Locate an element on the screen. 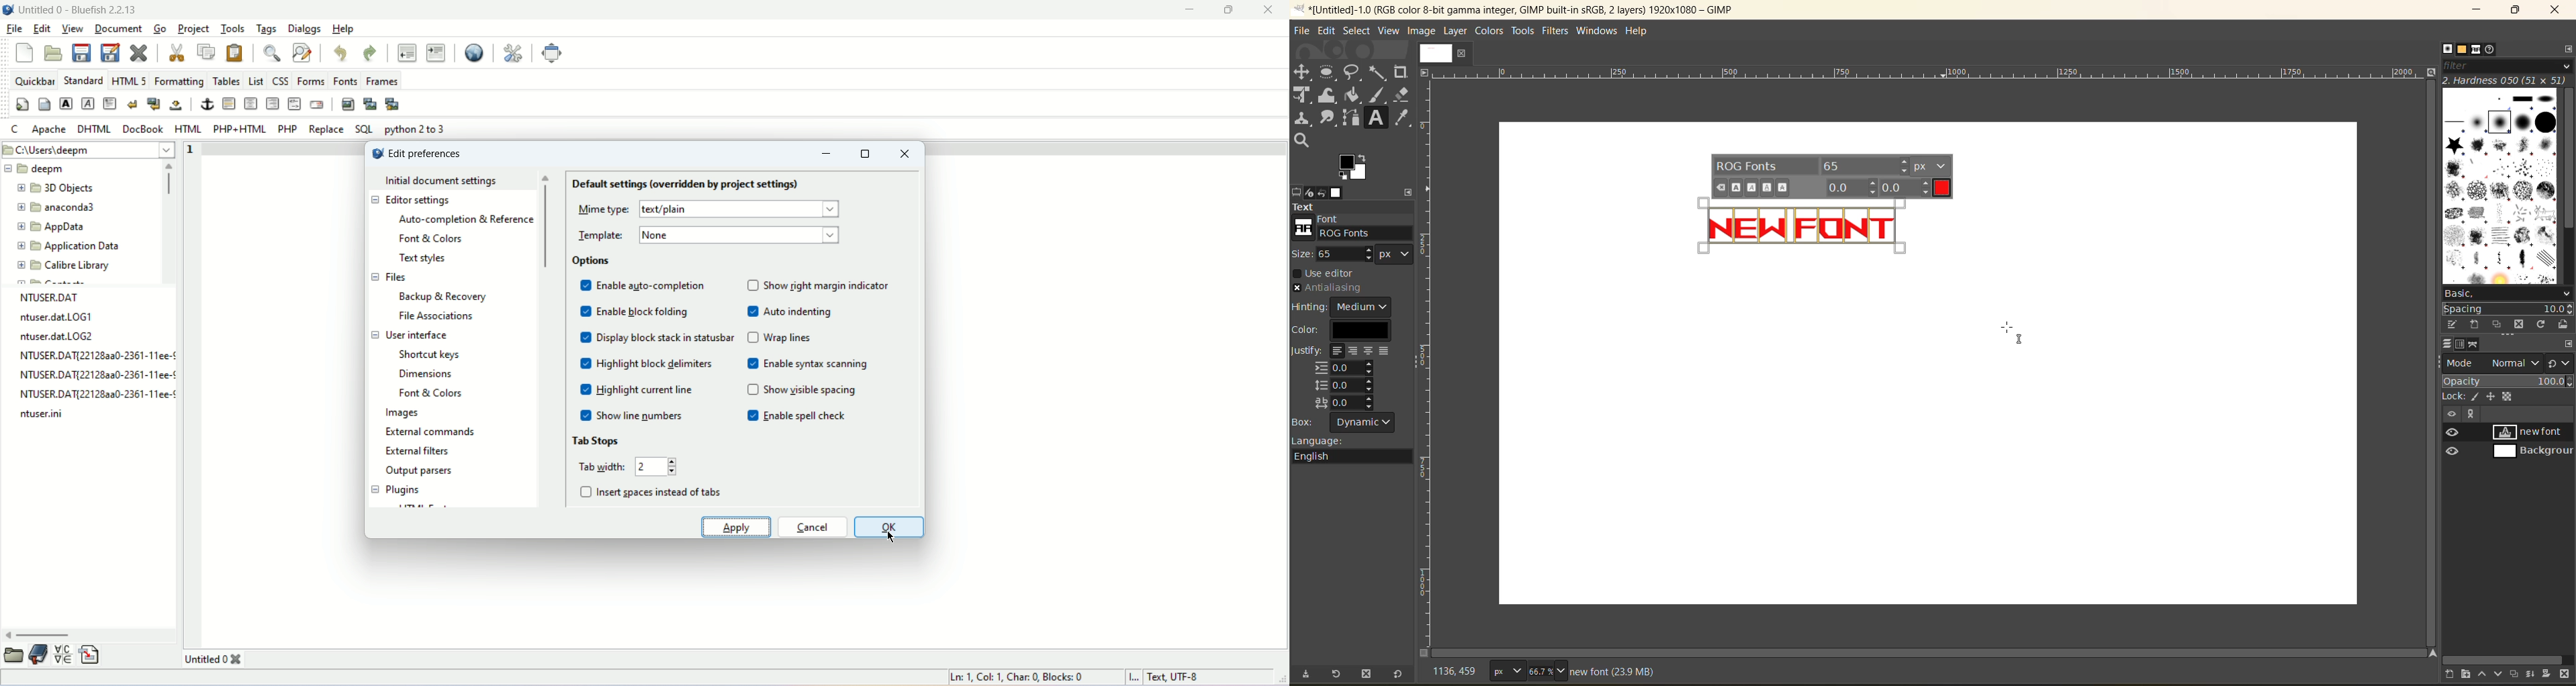 This screenshot has width=2576, height=700. vertical scroll bar is located at coordinates (2568, 161).